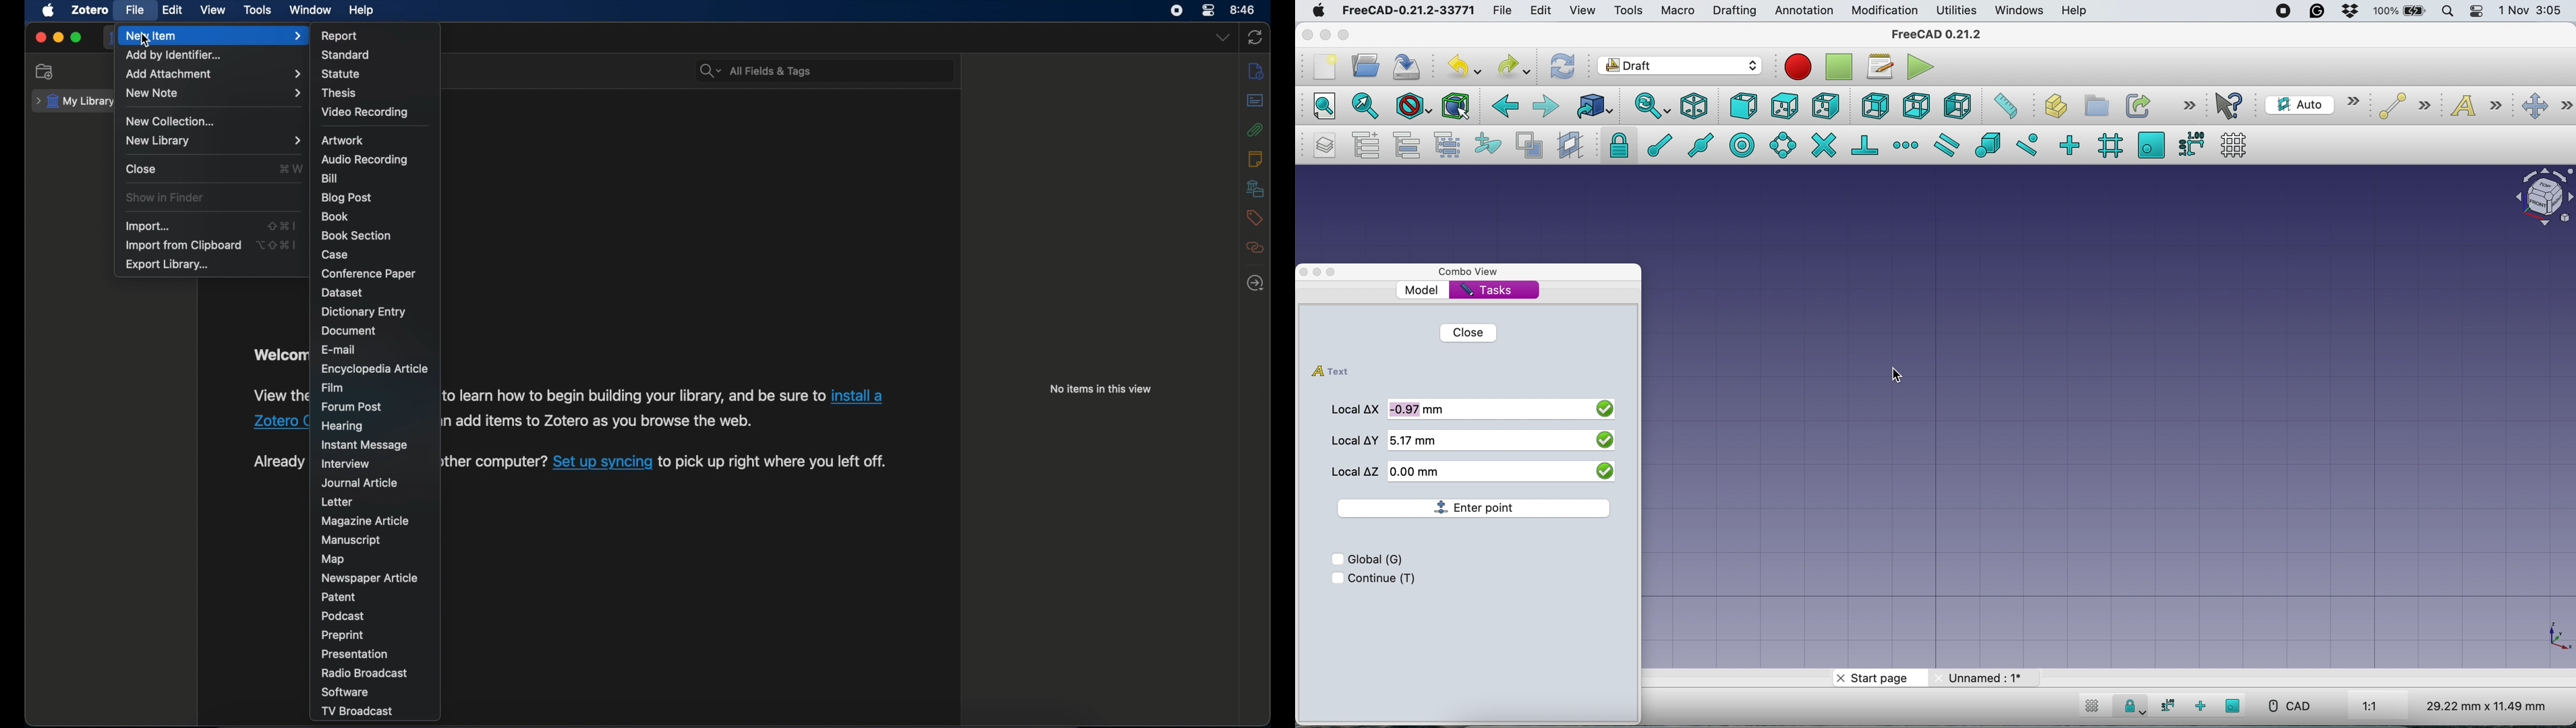 The height and width of the screenshot is (728, 2576). Describe the element at coordinates (1905, 376) in the screenshot. I see `cursor` at that location.